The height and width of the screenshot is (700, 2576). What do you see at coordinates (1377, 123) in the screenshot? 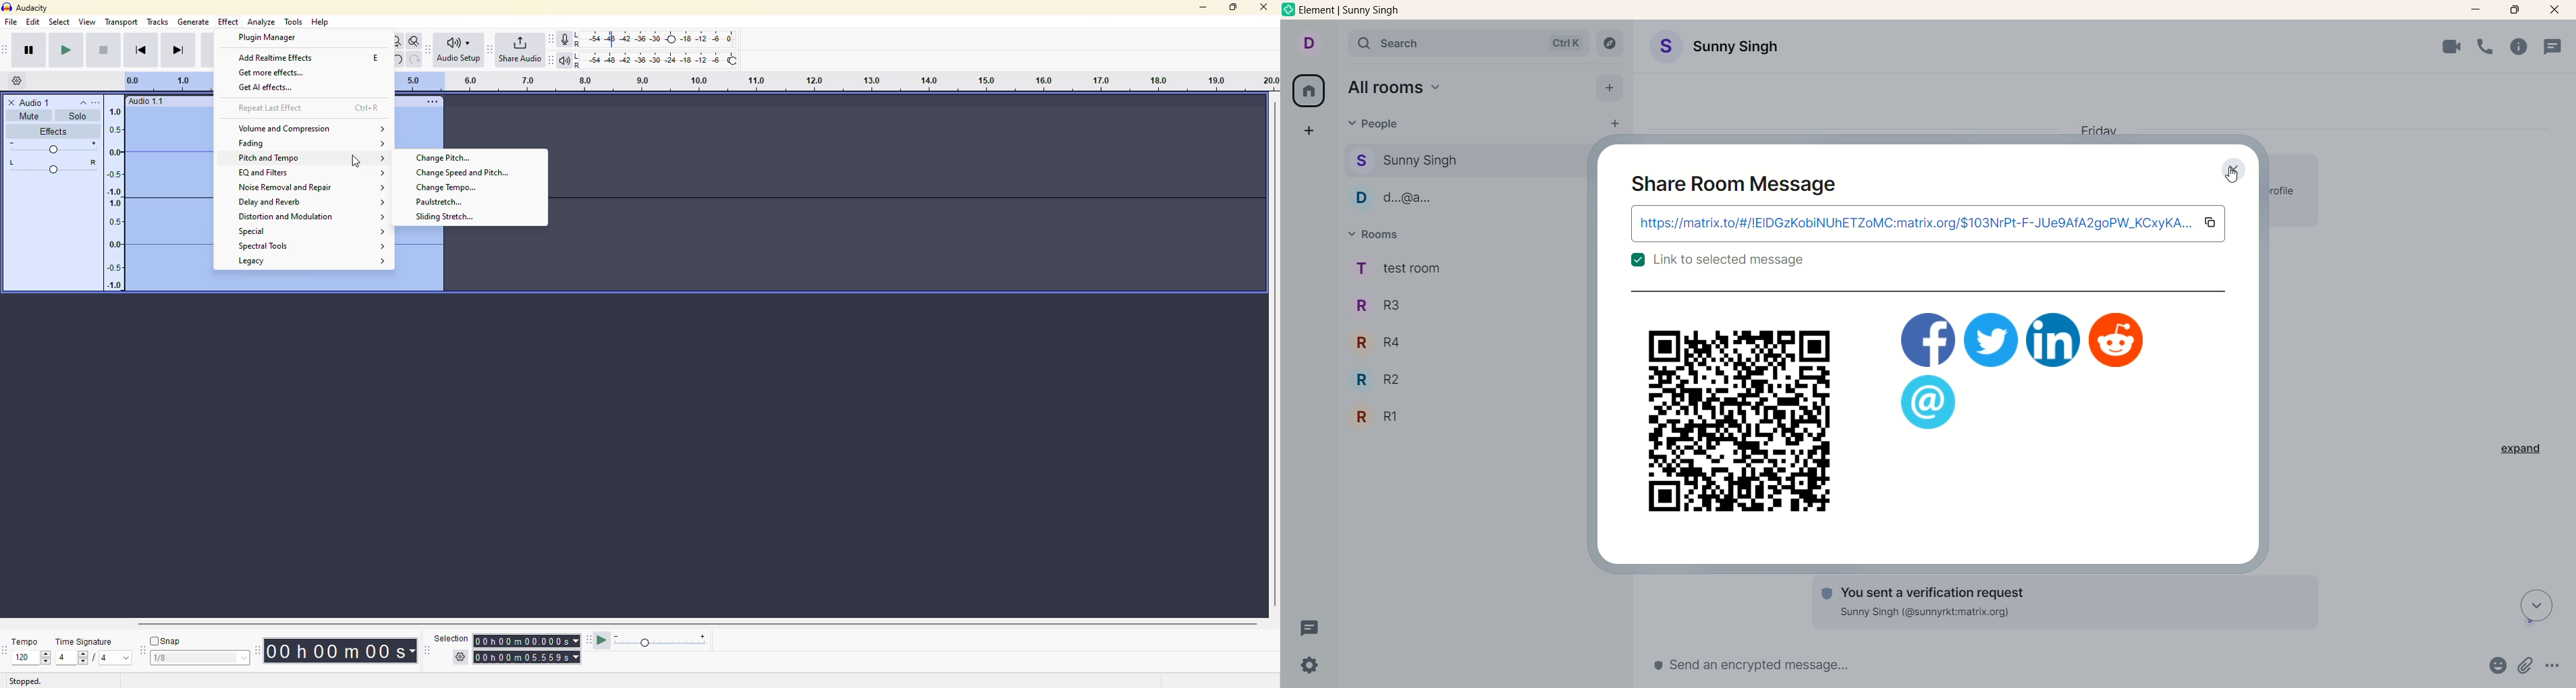
I see `people` at bounding box center [1377, 123].